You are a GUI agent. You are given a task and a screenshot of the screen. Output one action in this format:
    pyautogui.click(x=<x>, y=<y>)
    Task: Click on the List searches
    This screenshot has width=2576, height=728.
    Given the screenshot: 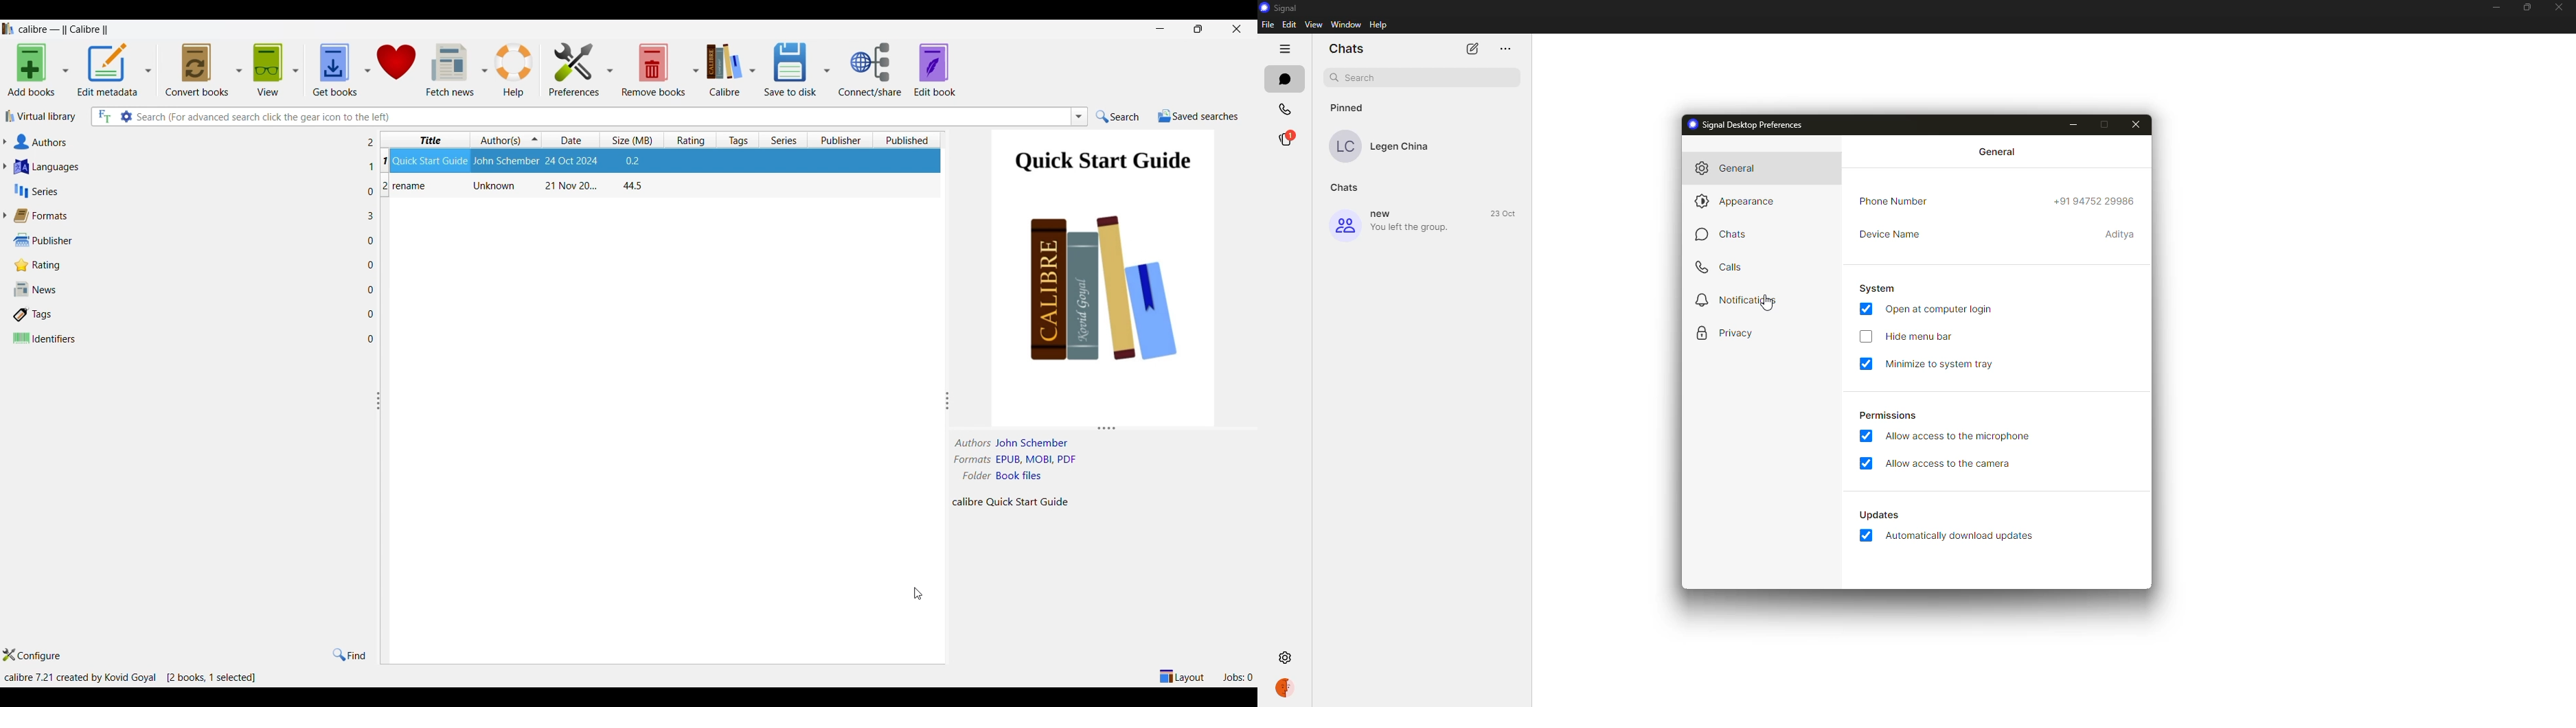 What is the action you would take?
    pyautogui.click(x=1079, y=117)
    